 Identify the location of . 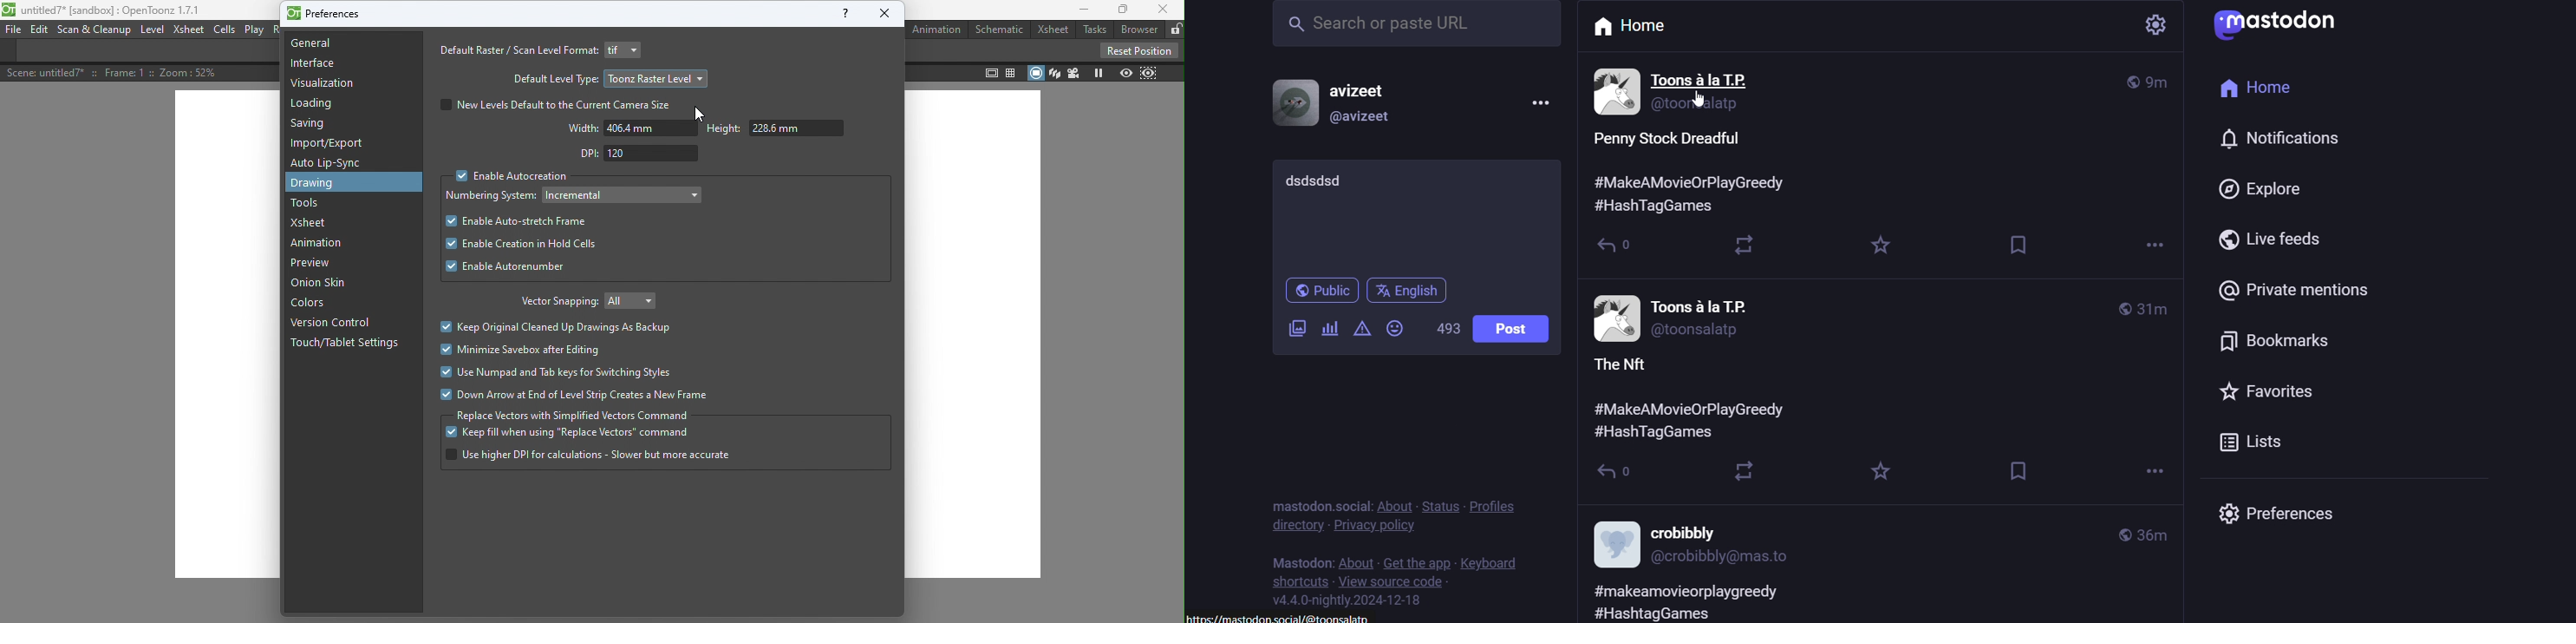
(1699, 330).